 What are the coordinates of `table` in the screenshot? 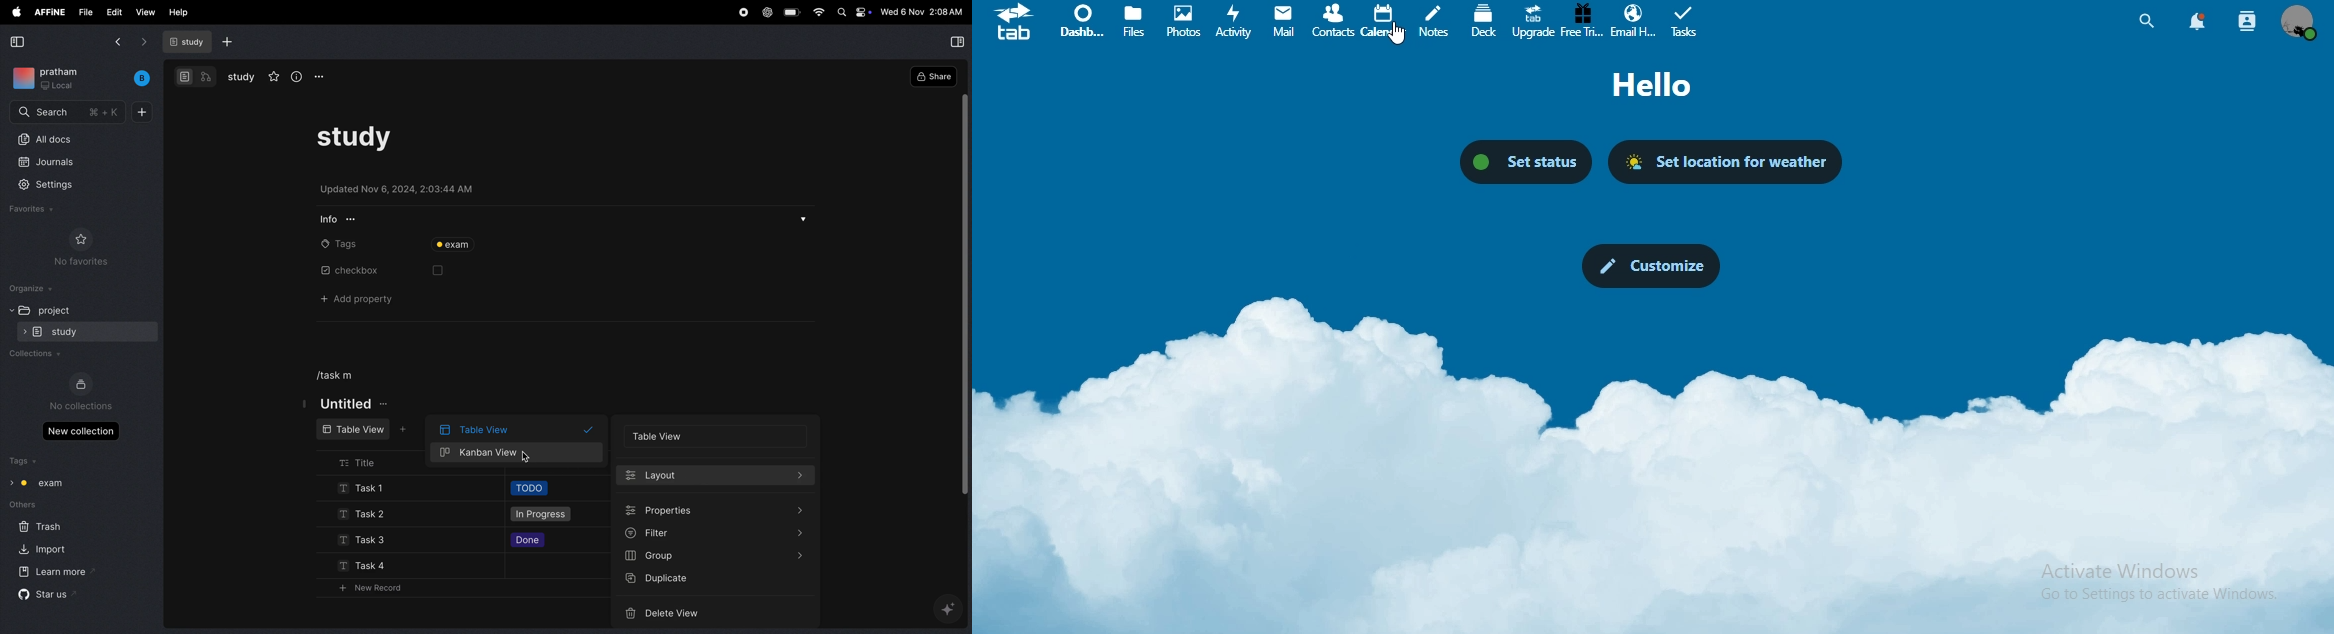 It's located at (716, 437).